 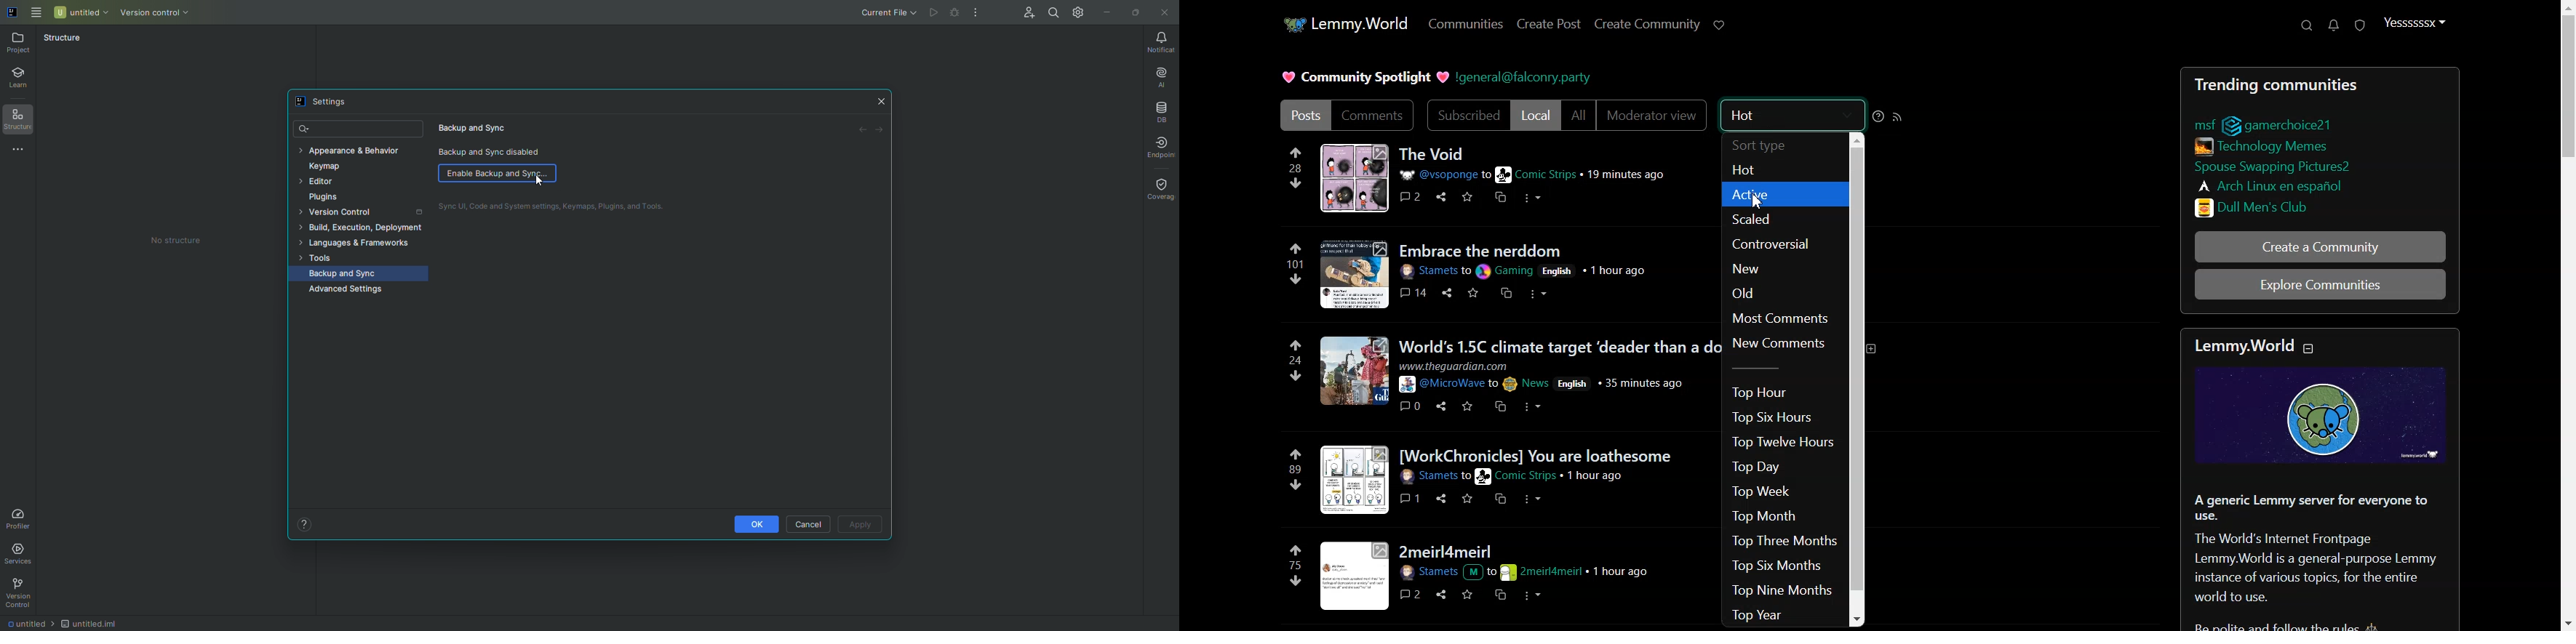 What do you see at coordinates (1530, 497) in the screenshot?
I see `more` at bounding box center [1530, 497].